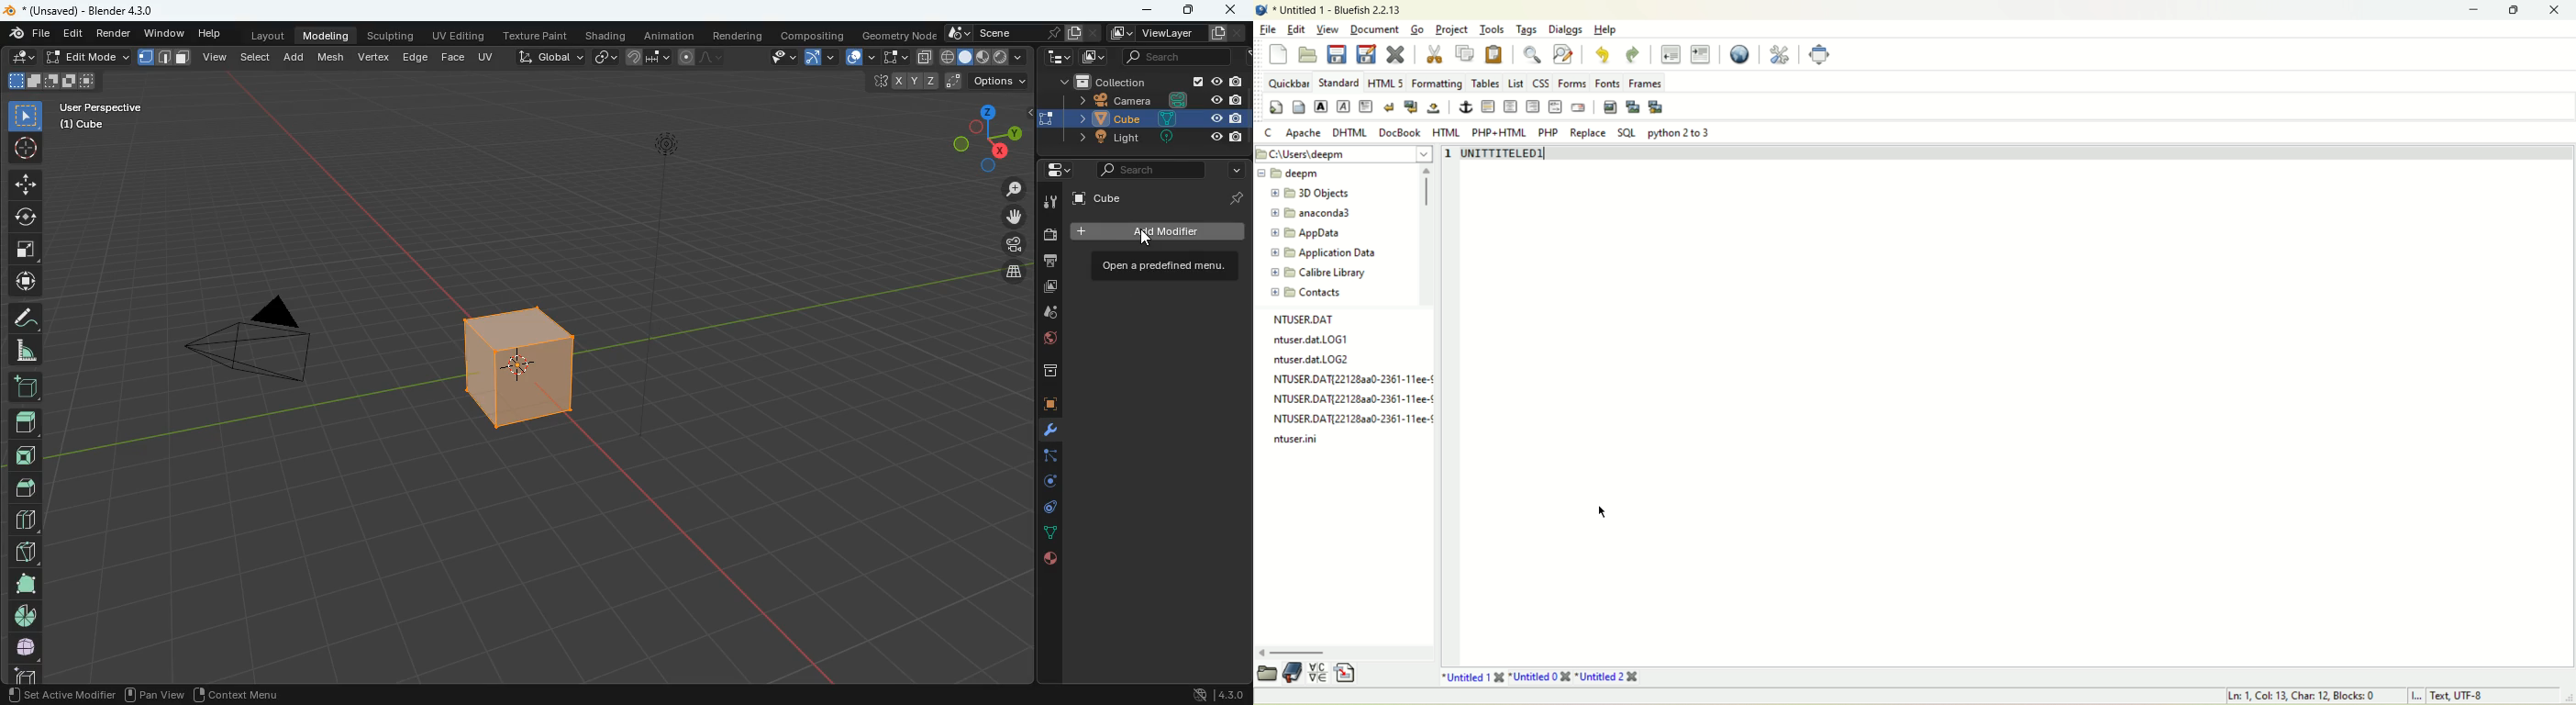 This screenshot has height=728, width=2576. I want to click on appdata, so click(1310, 230).